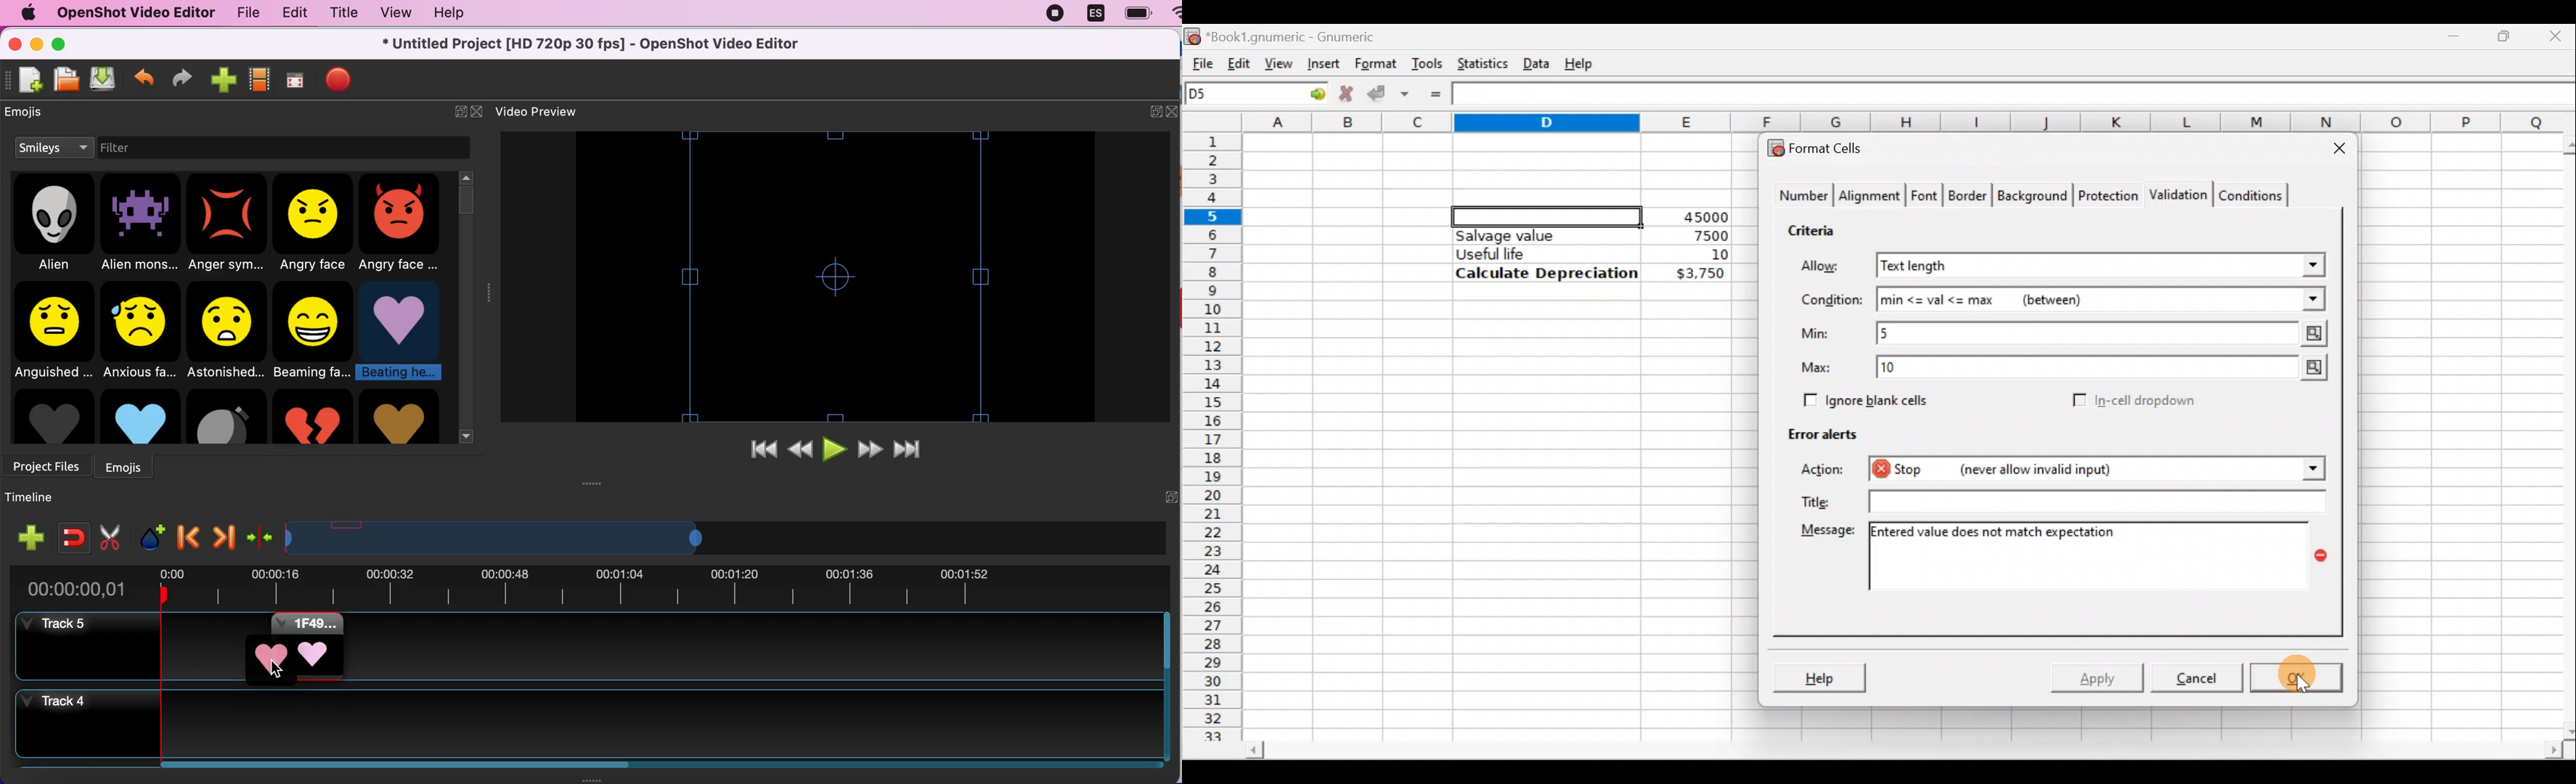 The image size is (2576, 784). I want to click on wifi, so click(1175, 18).